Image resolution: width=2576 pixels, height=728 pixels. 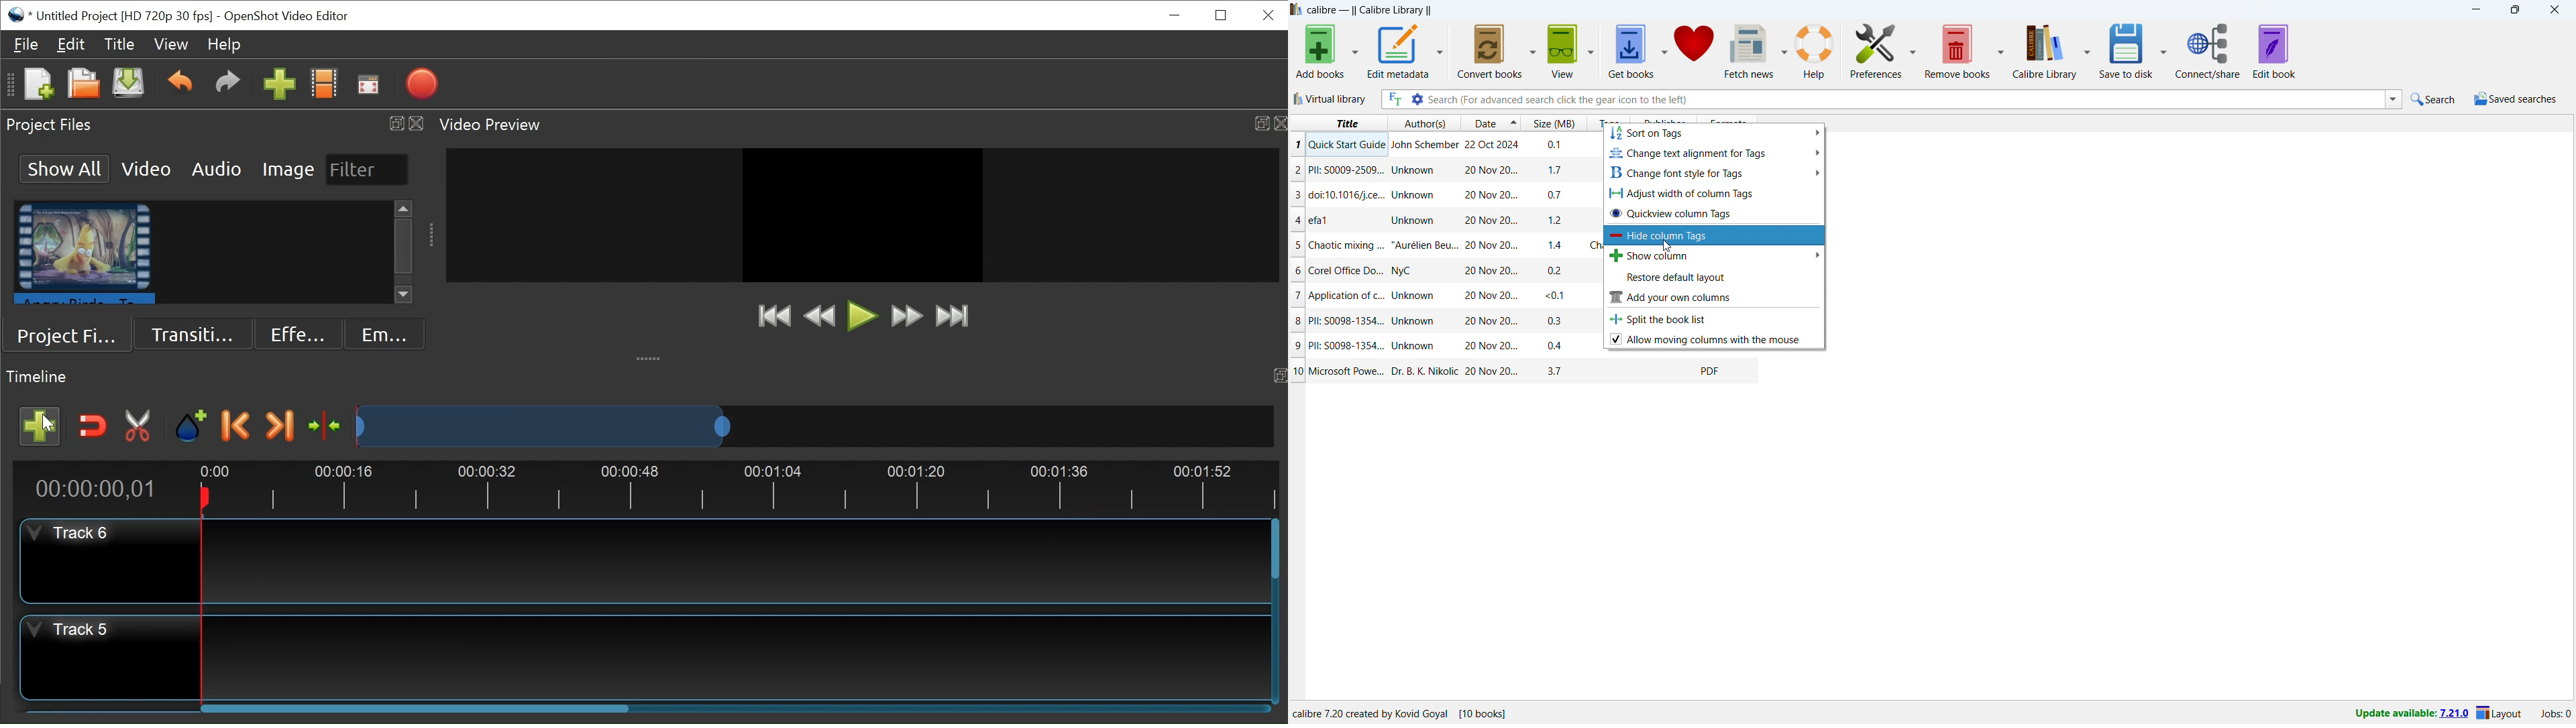 I want to click on Scroll down, so click(x=405, y=295).